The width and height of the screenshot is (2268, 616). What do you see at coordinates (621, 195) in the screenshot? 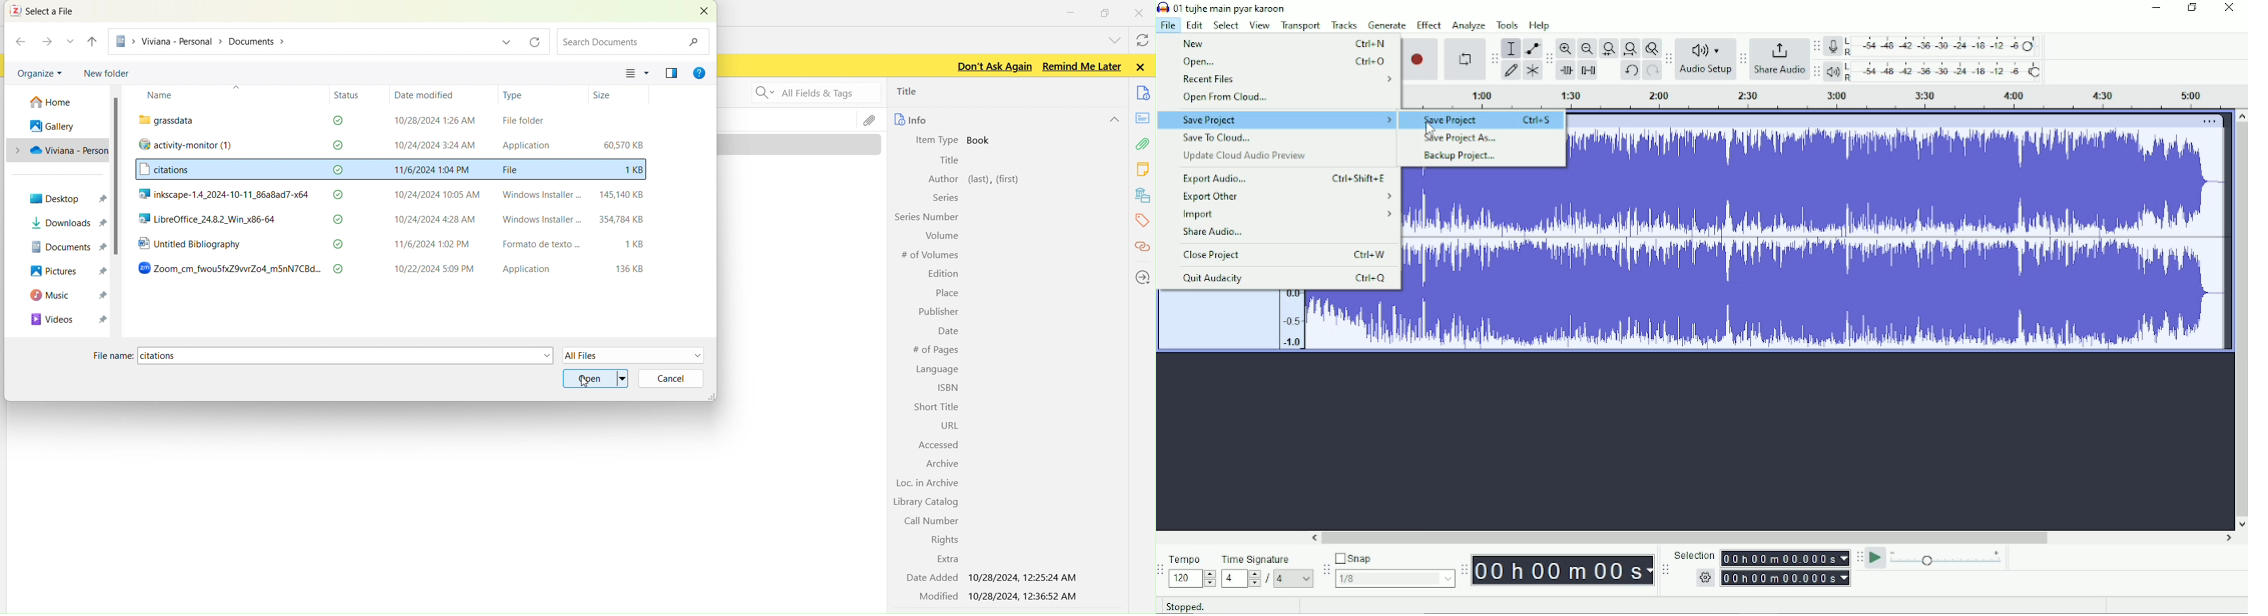
I see `145,140 KB` at bounding box center [621, 195].